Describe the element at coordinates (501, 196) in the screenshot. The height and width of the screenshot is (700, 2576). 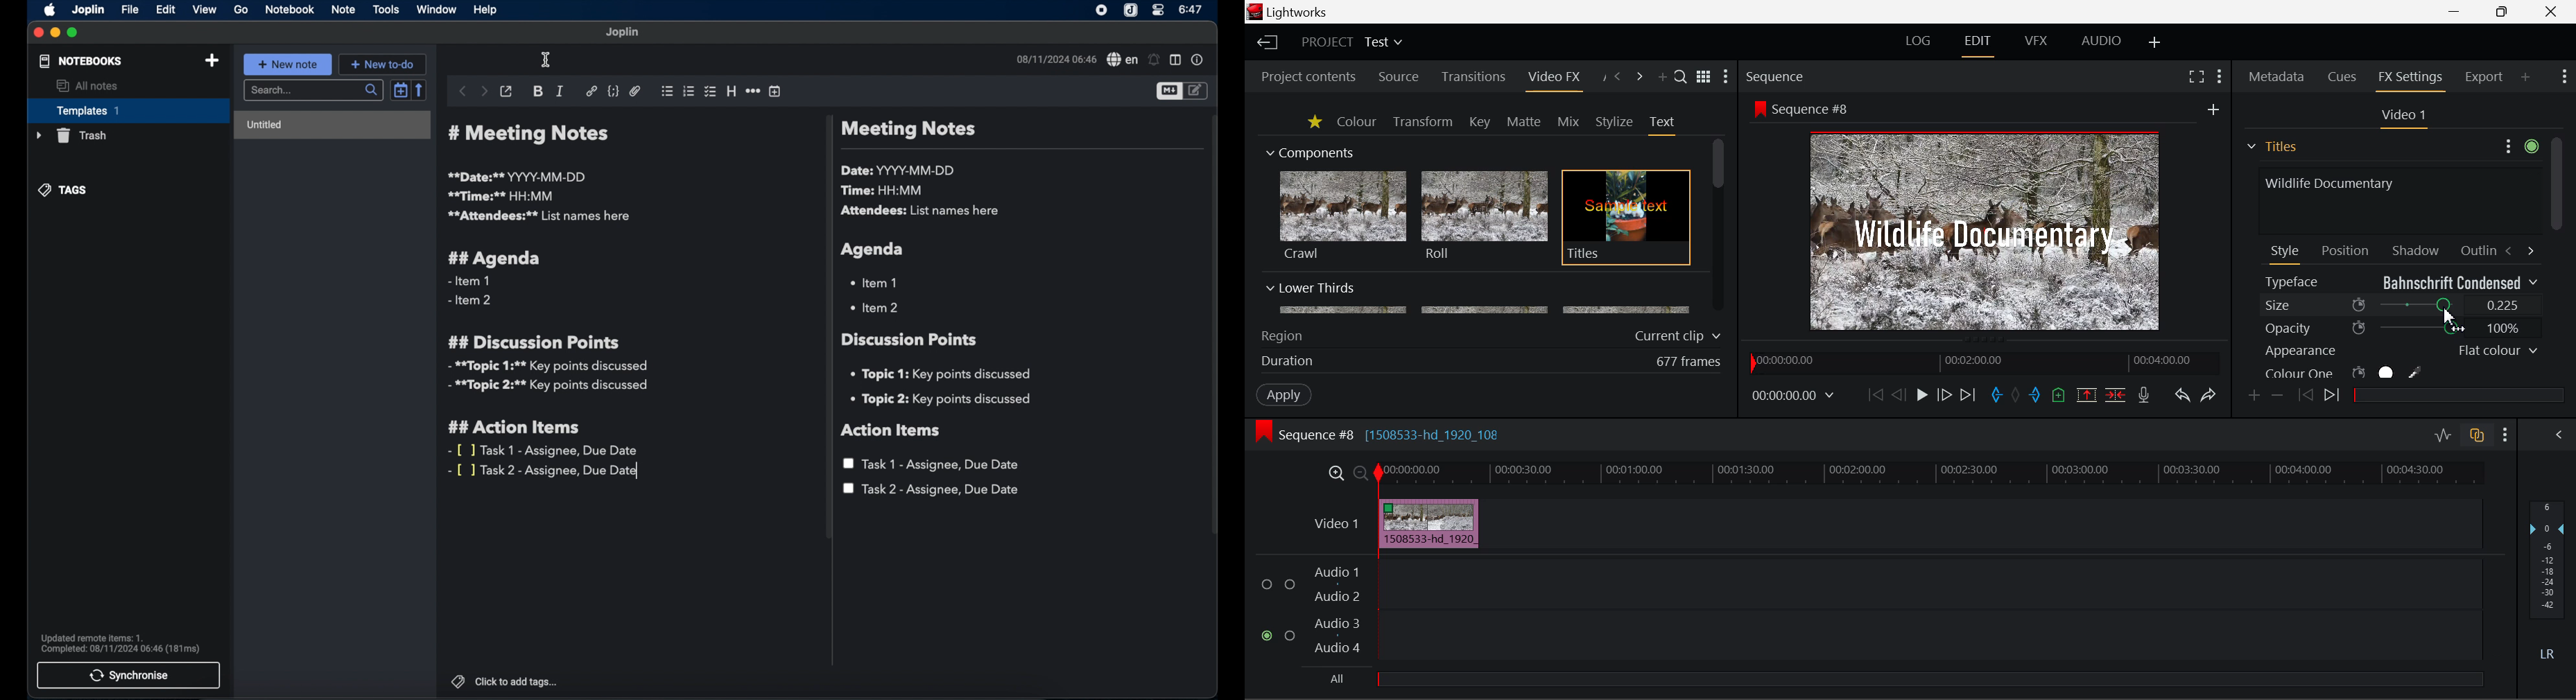
I see `**time:** HH:MM` at that location.